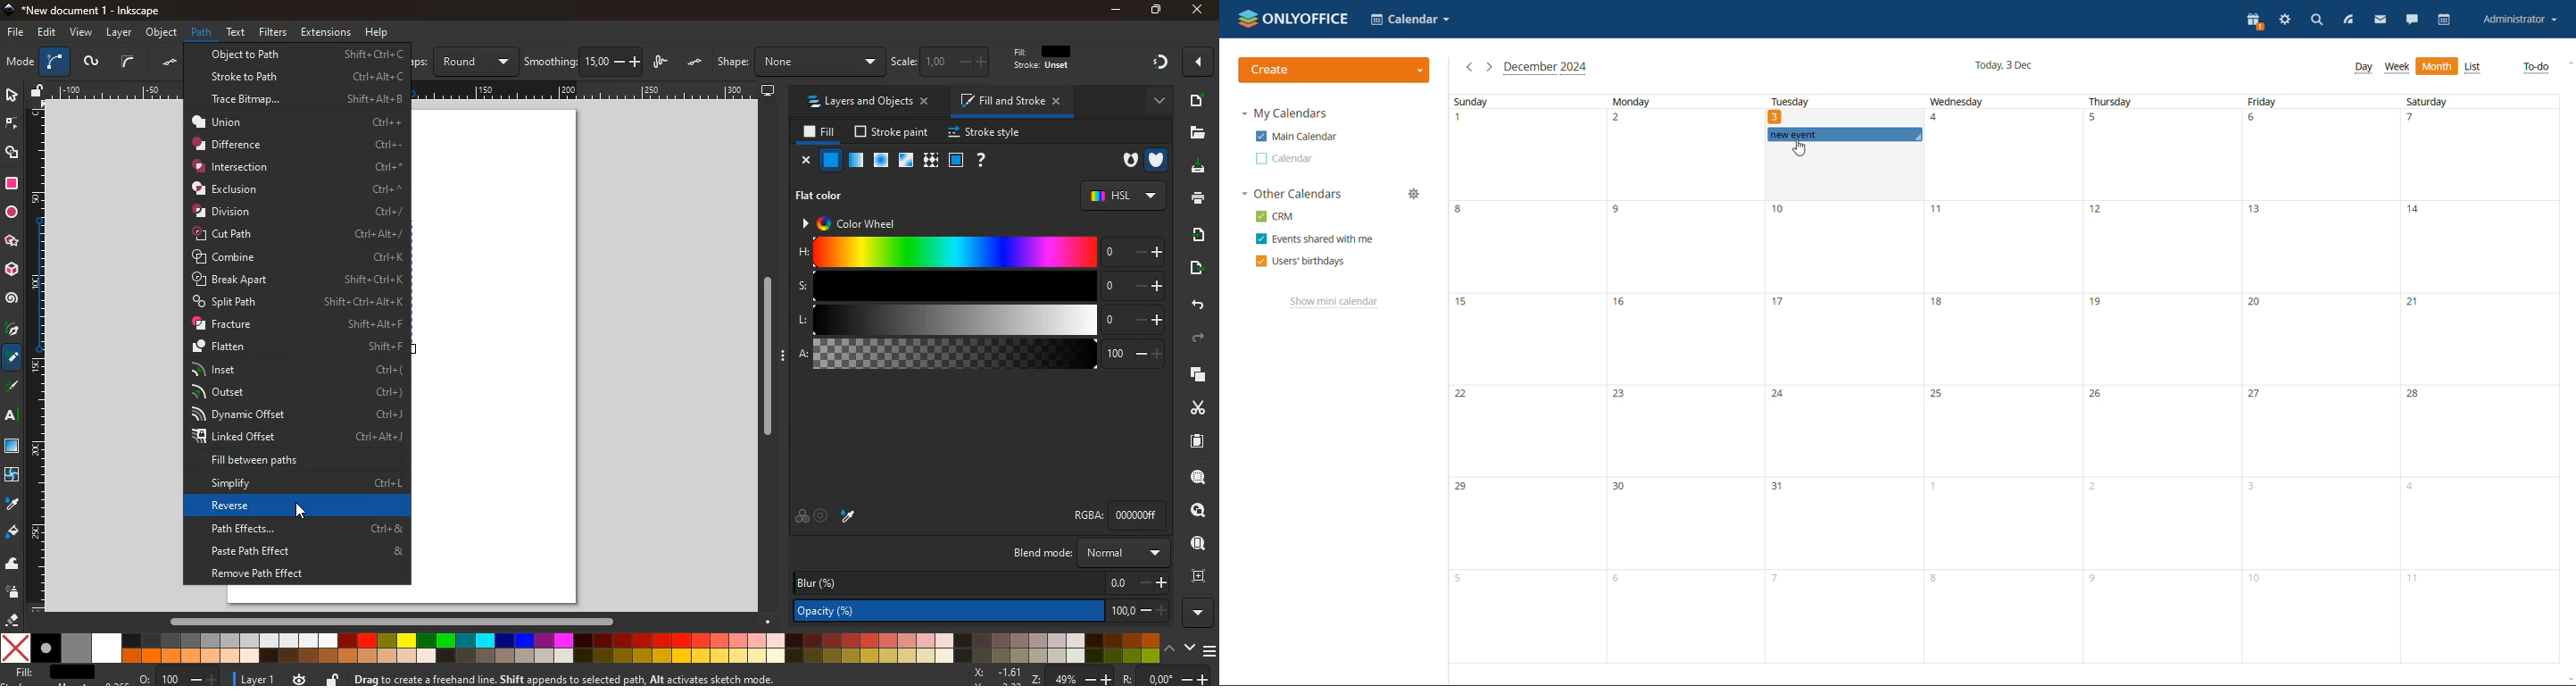 This screenshot has height=700, width=2576. Describe the element at coordinates (405, 89) in the screenshot. I see `Scale` at that location.